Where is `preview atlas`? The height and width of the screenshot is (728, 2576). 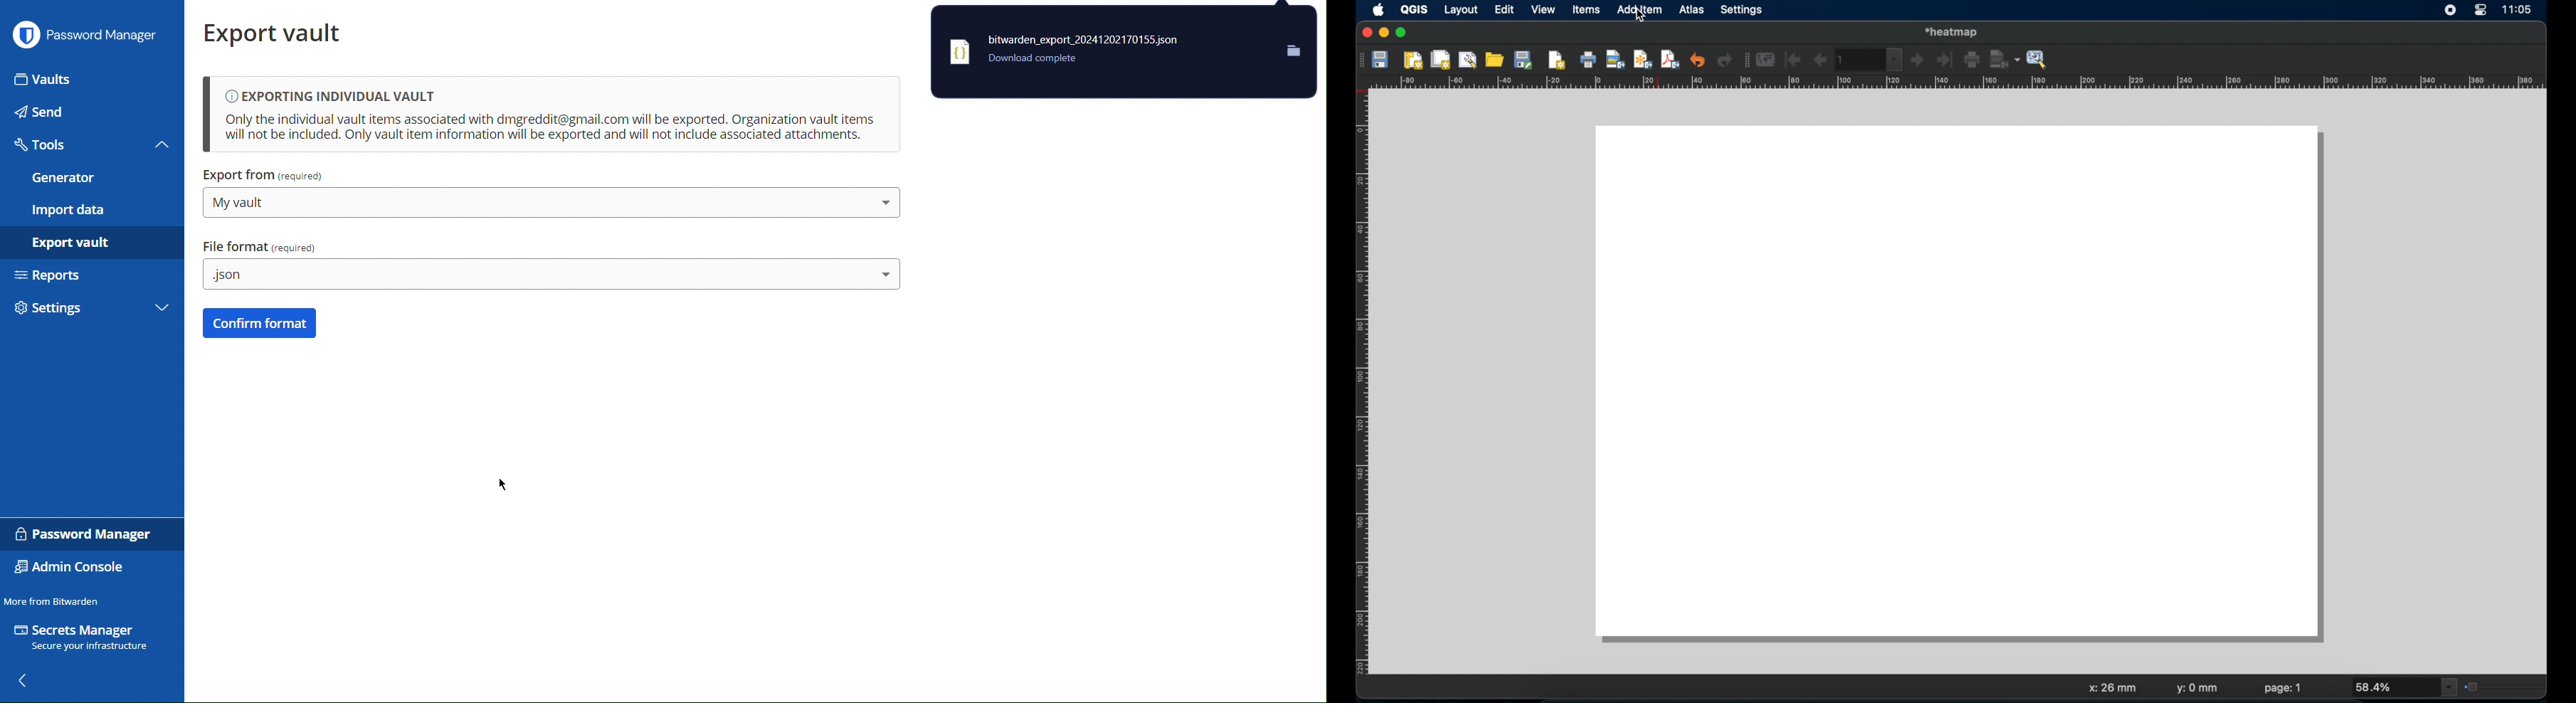
preview atlas is located at coordinates (1767, 60).